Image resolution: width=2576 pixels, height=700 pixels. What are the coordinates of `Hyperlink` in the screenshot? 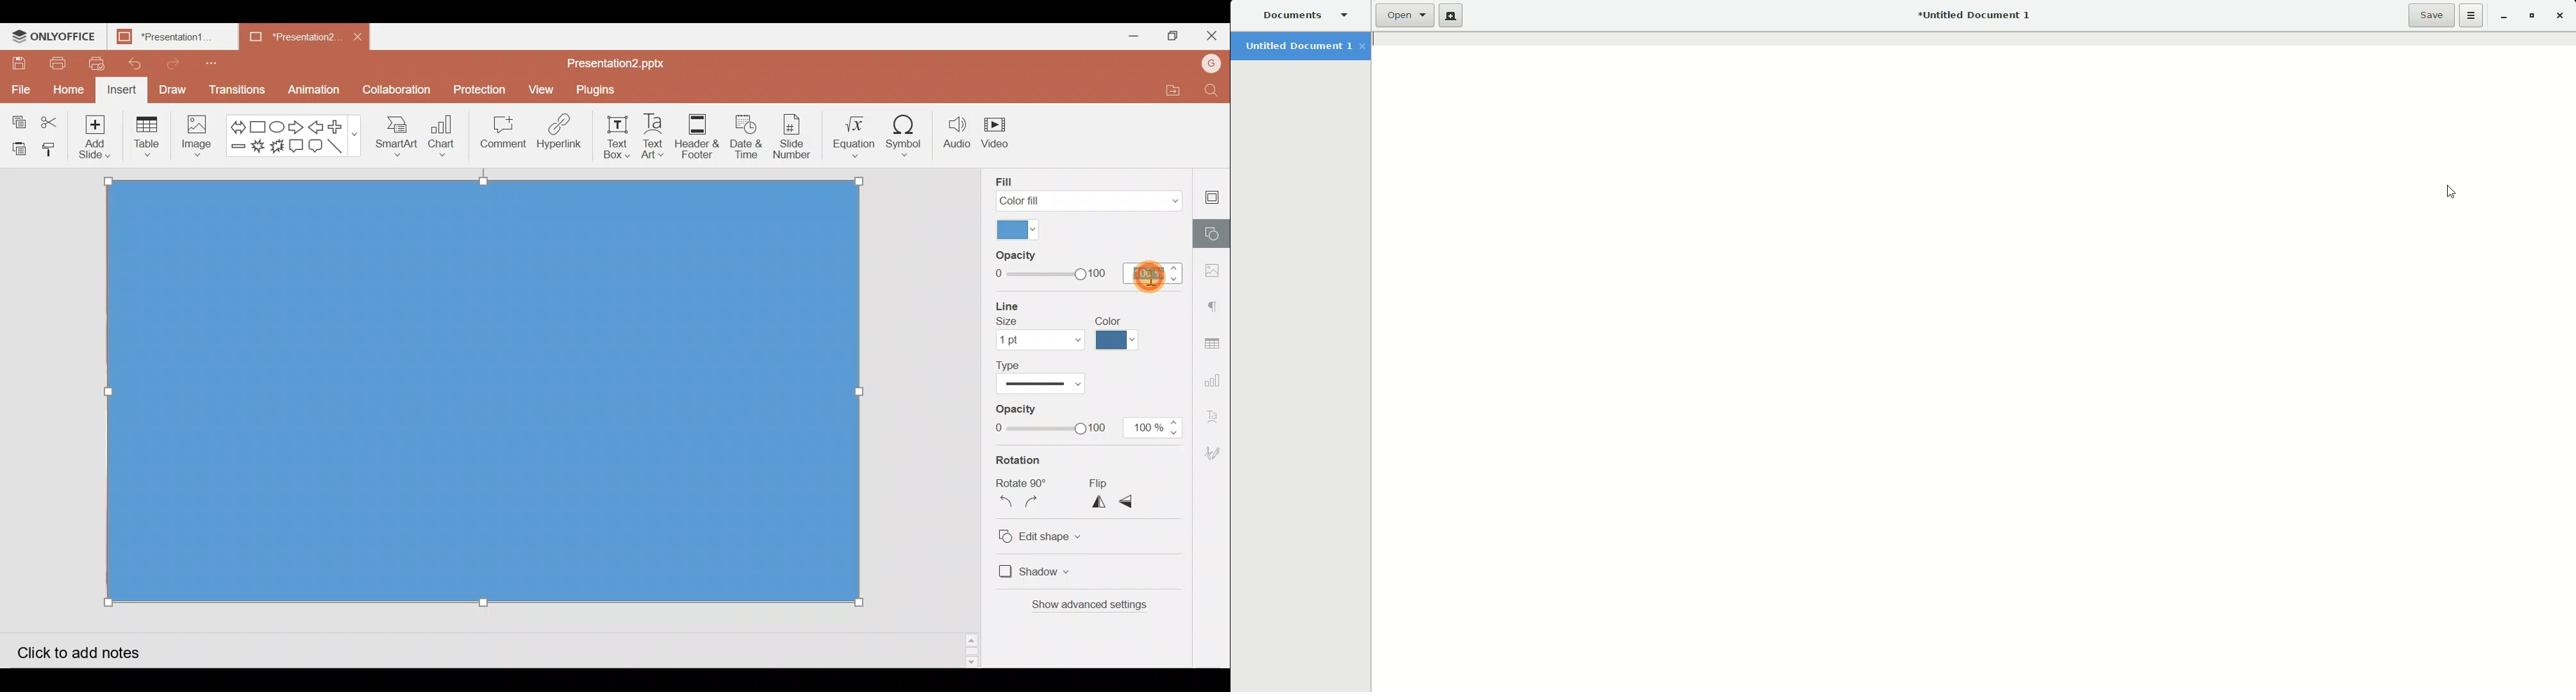 It's located at (555, 134).